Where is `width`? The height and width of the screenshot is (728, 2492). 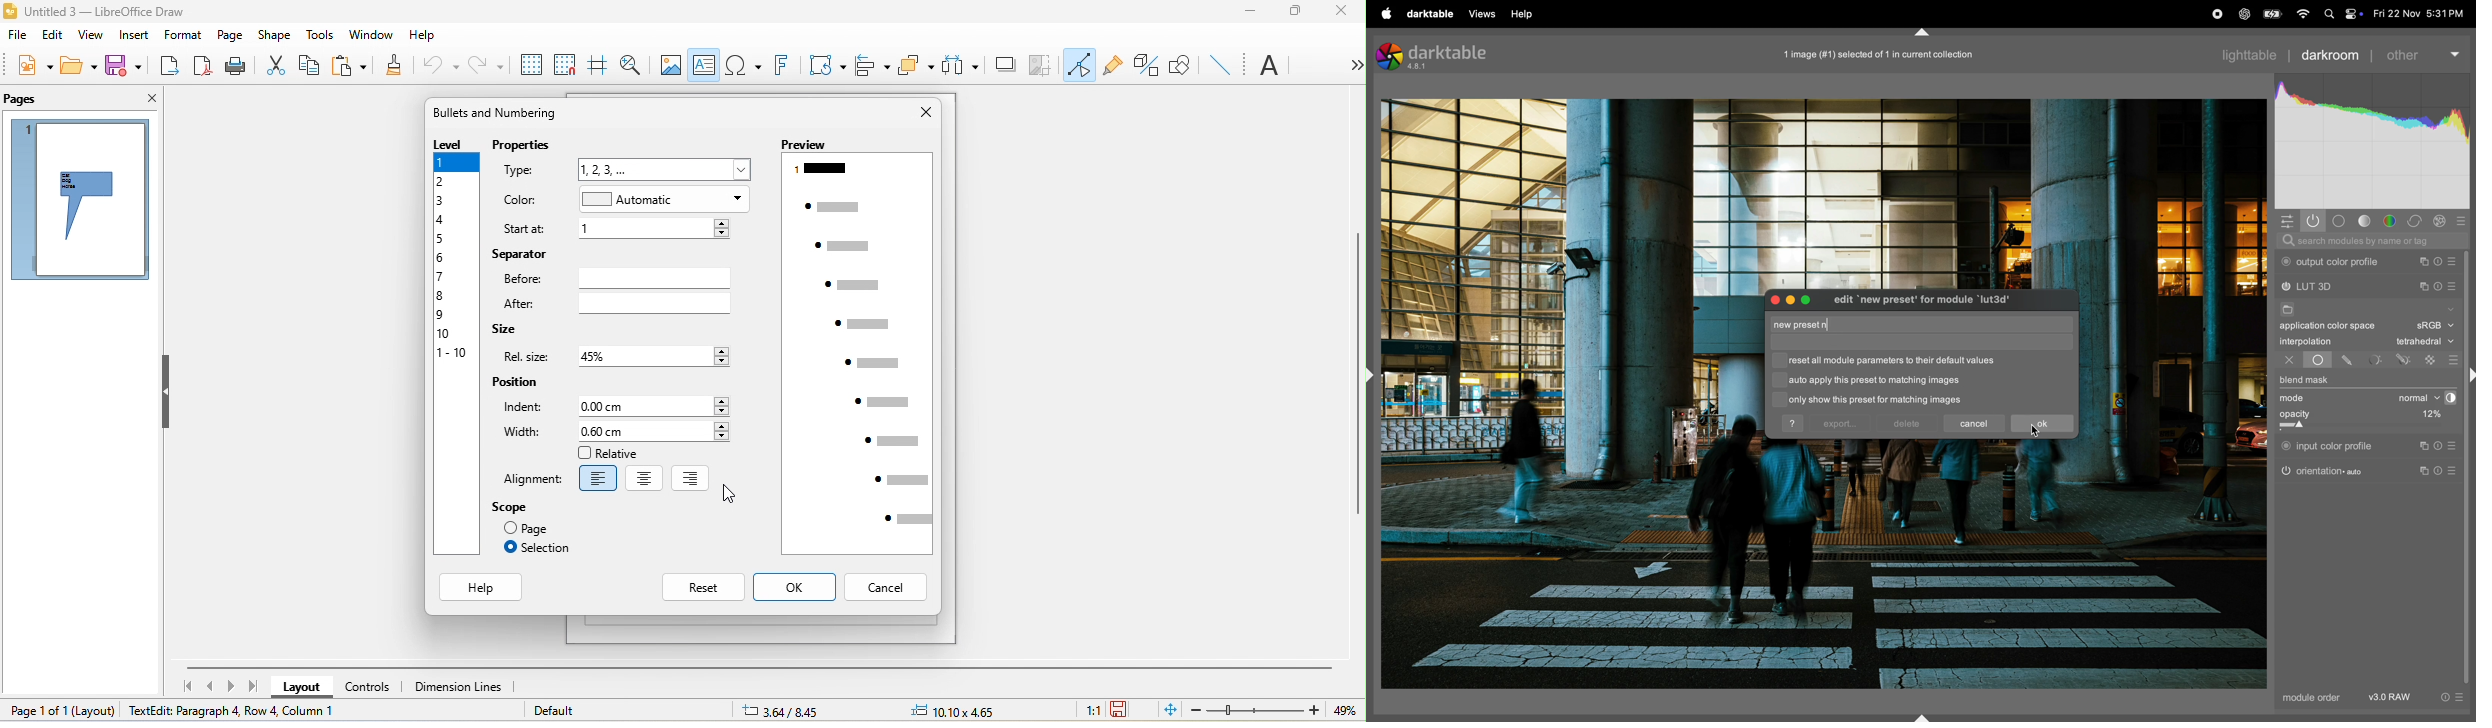
width is located at coordinates (520, 430).